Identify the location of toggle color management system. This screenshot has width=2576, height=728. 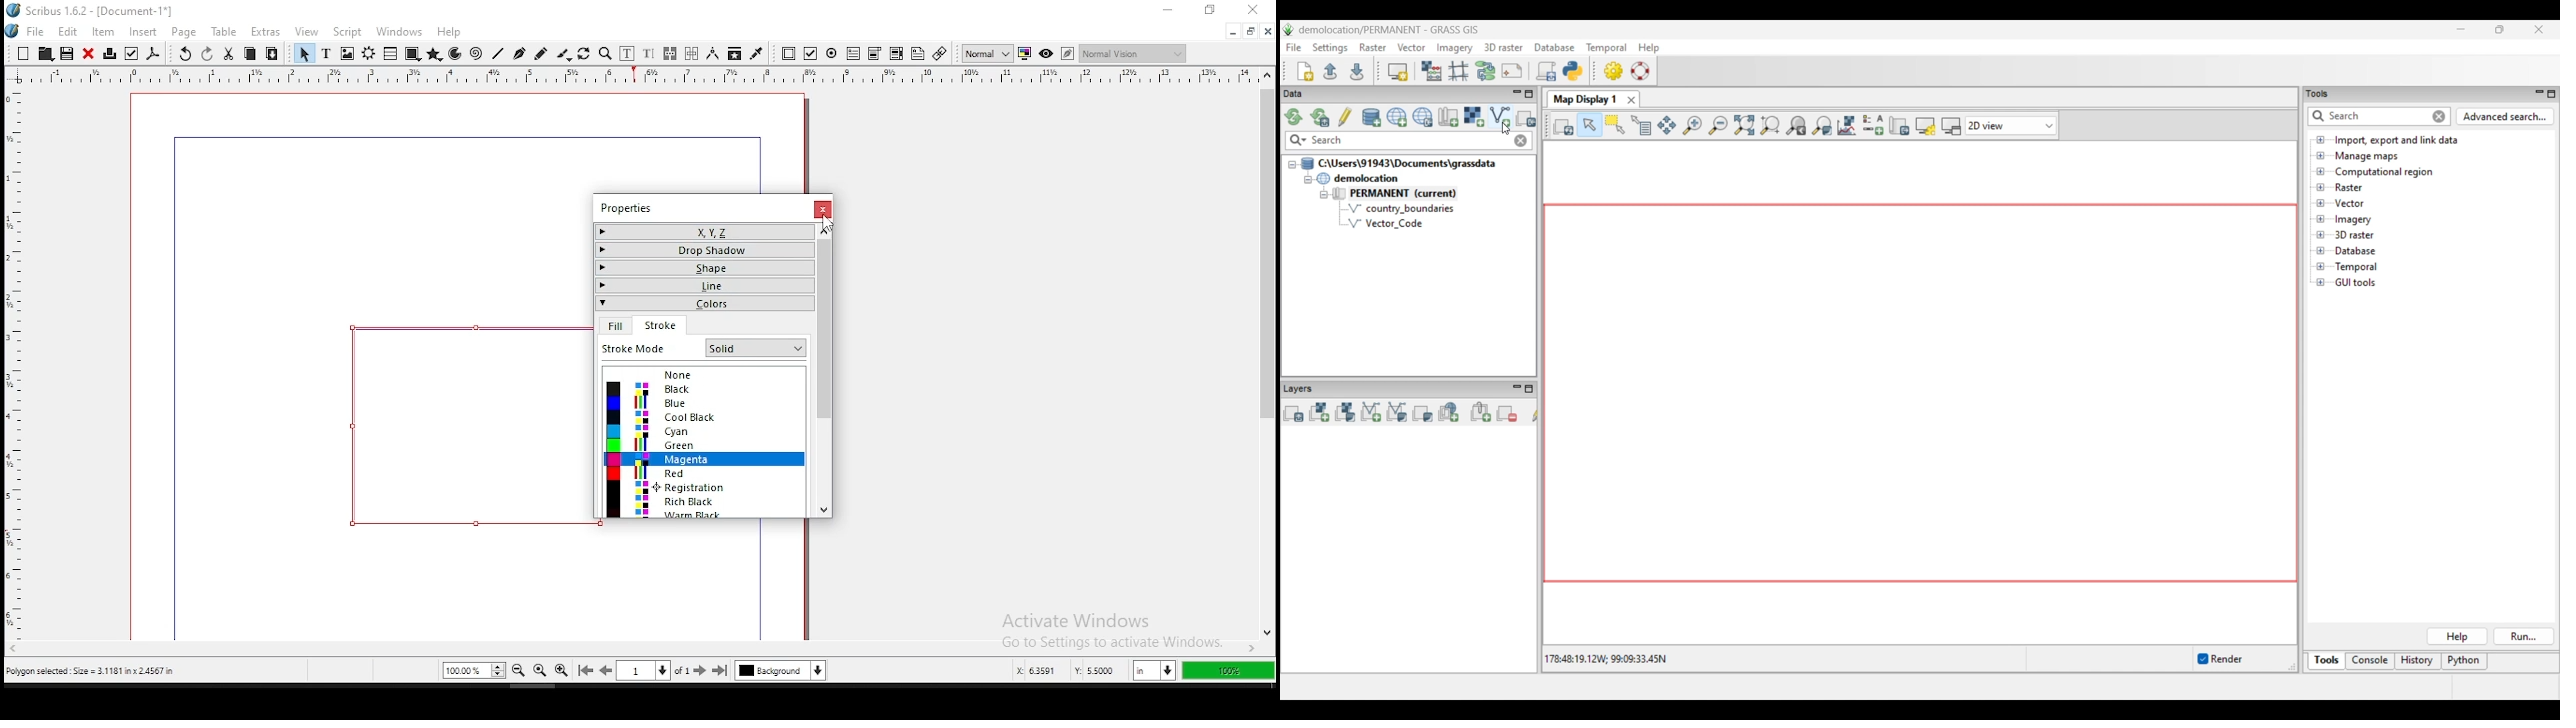
(1024, 54).